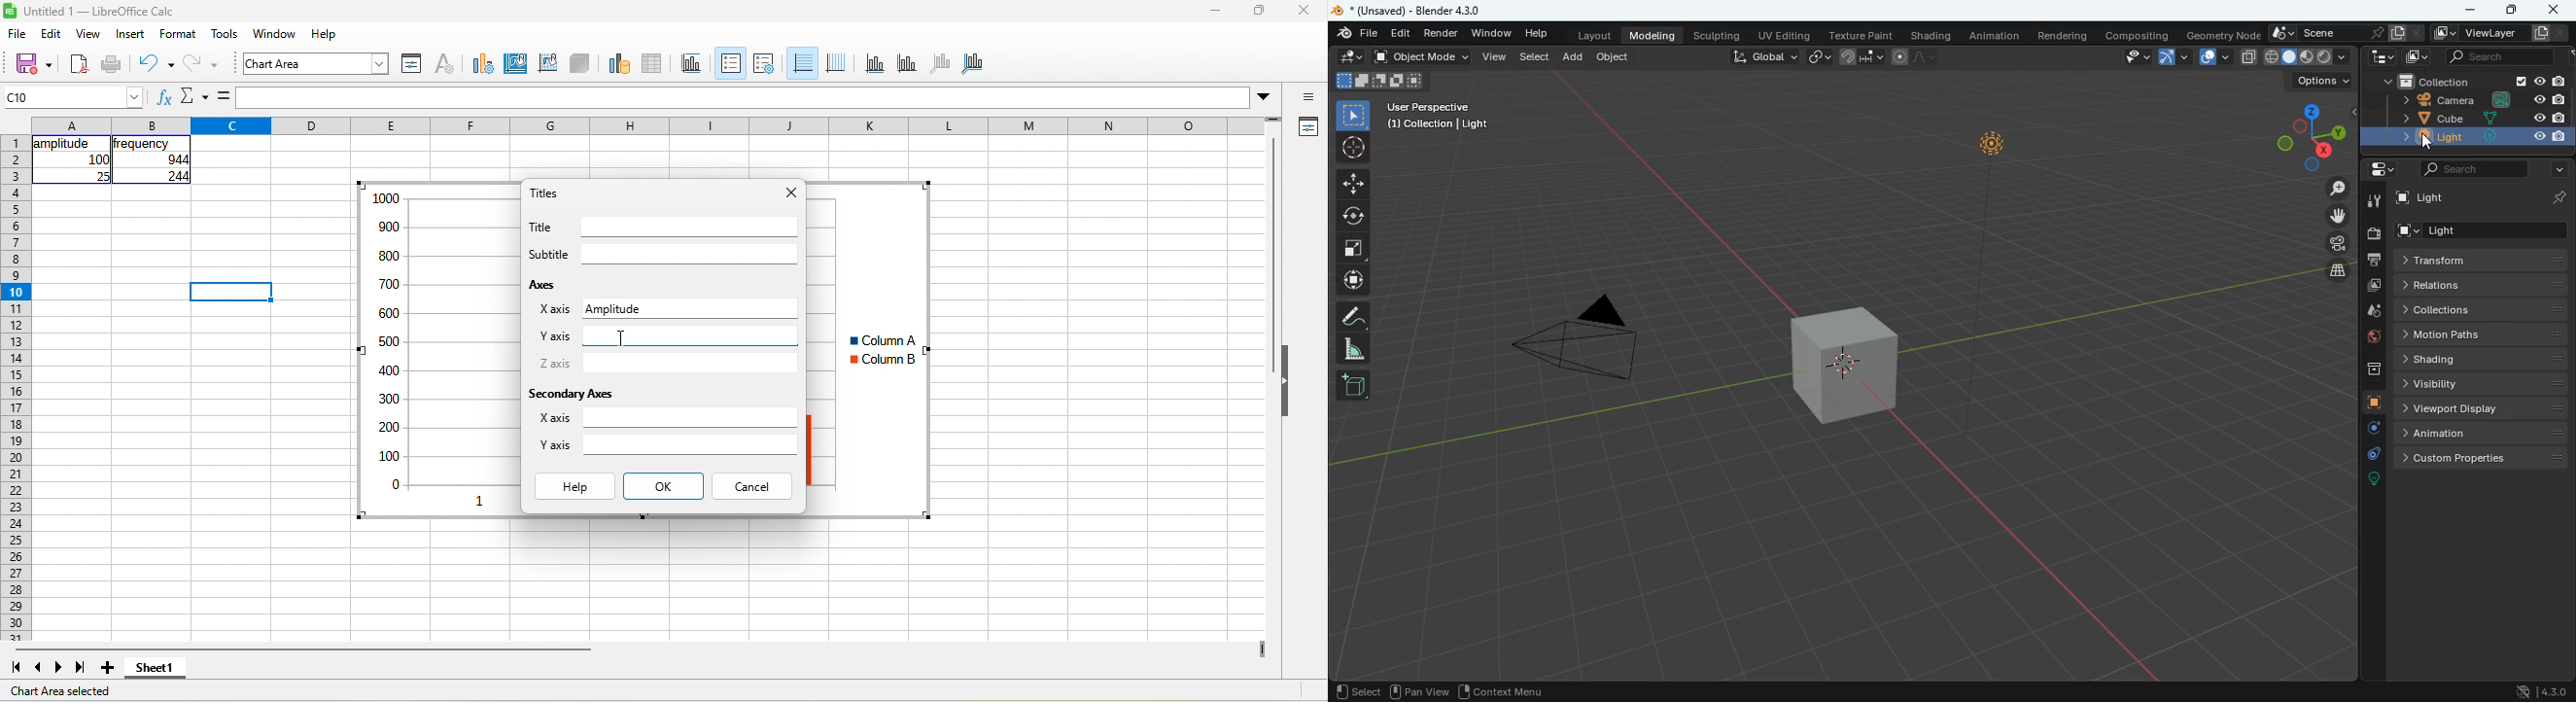 This screenshot has height=728, width=2576. Describe the element at coordinates (1272, 255) in the screenshot. I see `Vertical slide bar` at that location.